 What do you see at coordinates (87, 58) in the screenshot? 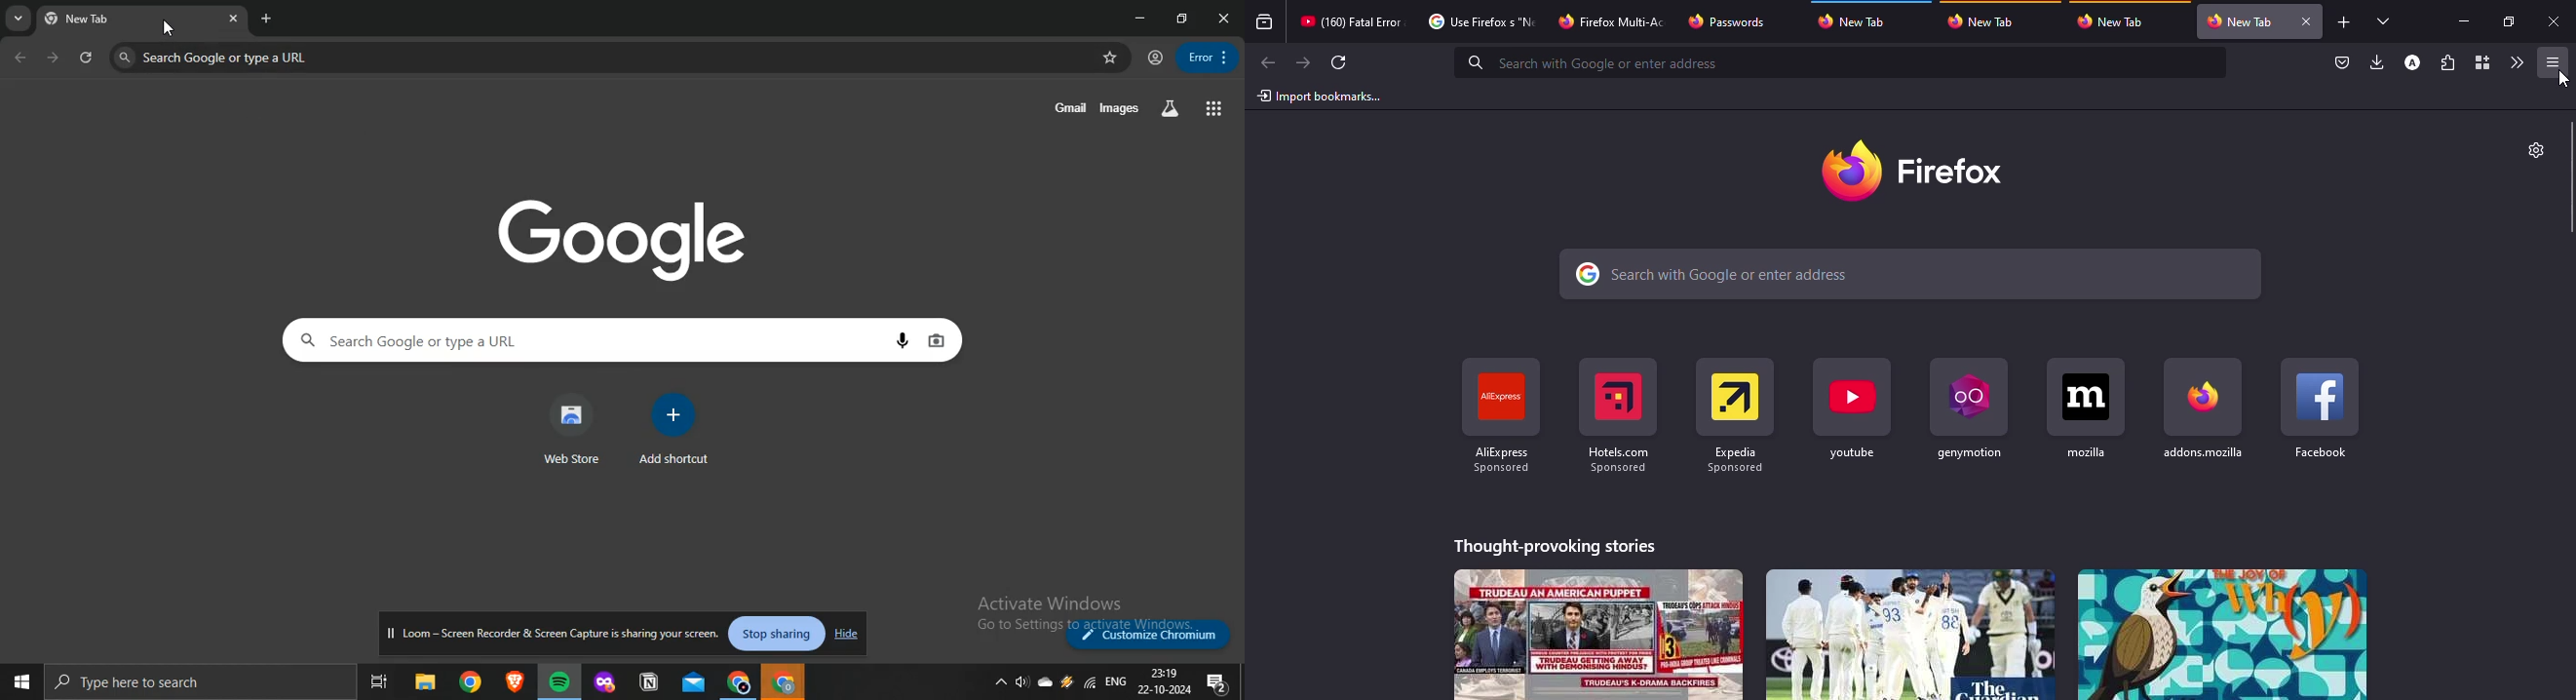
I see `refresh` at bounding box center [87, 58].